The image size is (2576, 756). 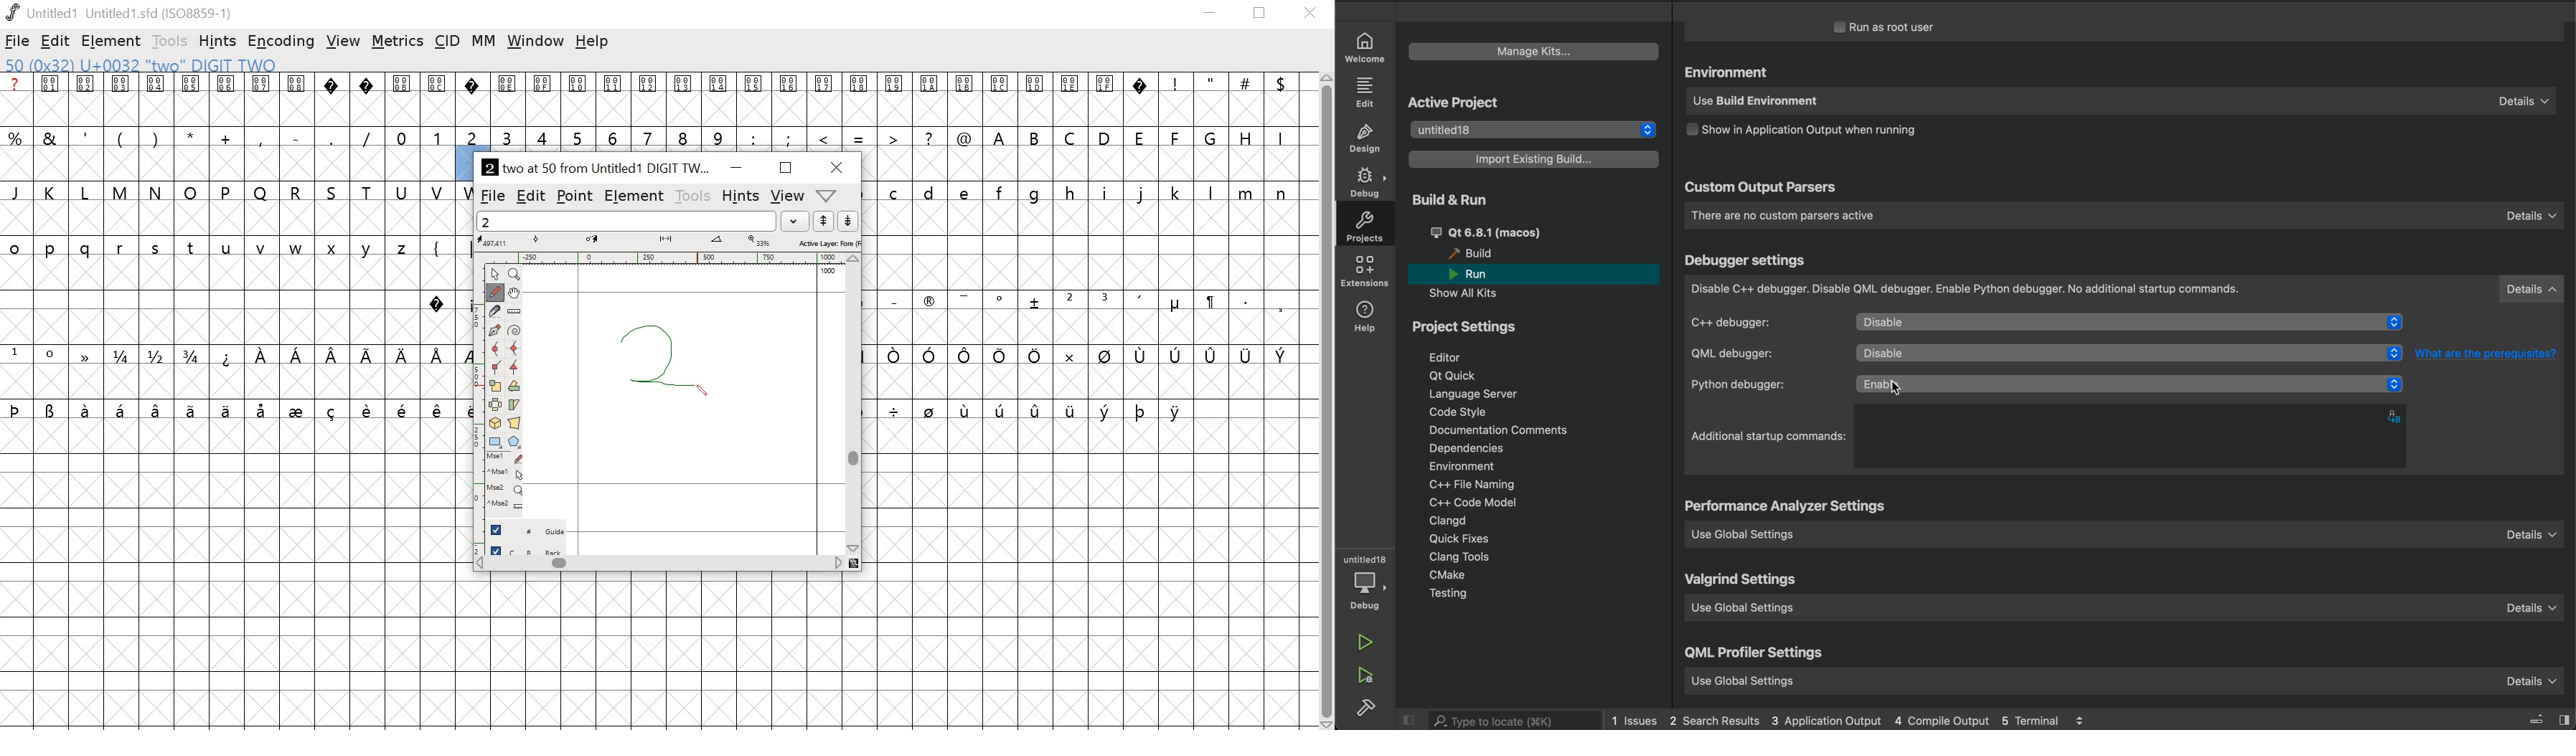 I want to click on maximize, so click(x=786, y=168).